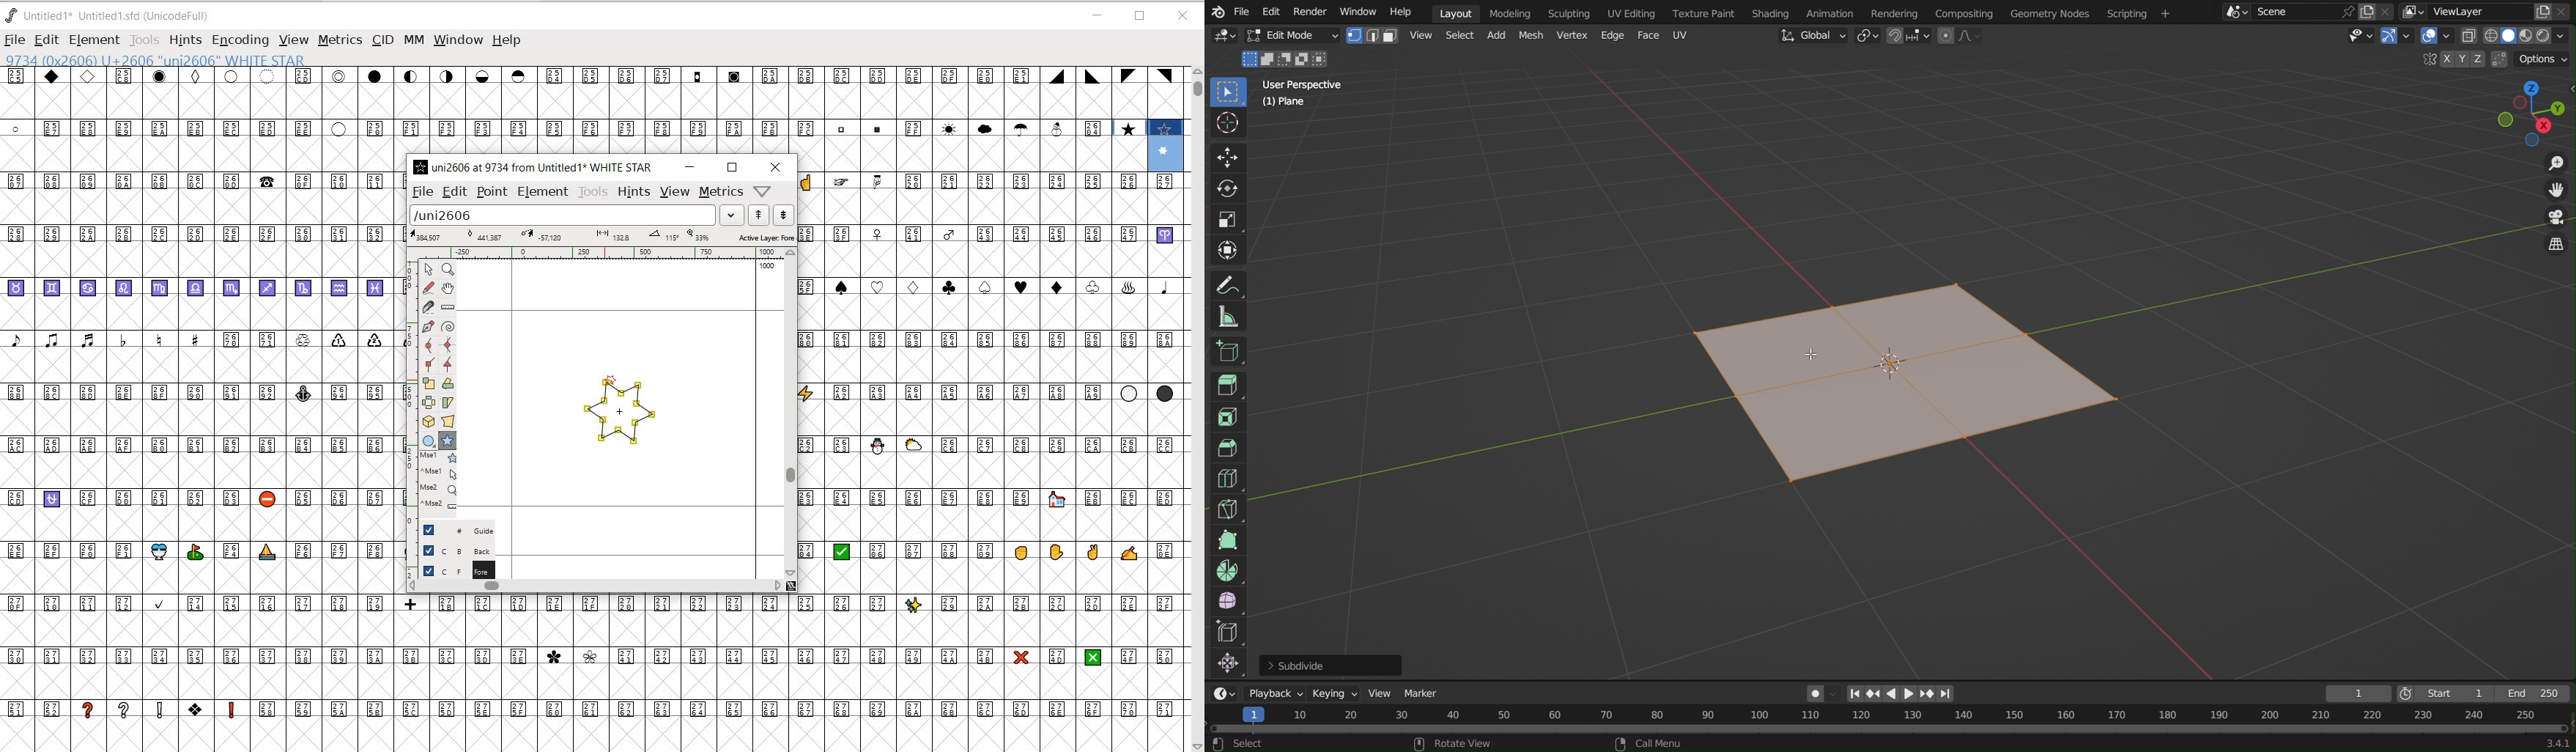 This screenshot has height=756, width=2576. What do you see at coordinates (1167, 147) in the screenshot?
I see `glyph slot` at bounding box center [1167, 147].